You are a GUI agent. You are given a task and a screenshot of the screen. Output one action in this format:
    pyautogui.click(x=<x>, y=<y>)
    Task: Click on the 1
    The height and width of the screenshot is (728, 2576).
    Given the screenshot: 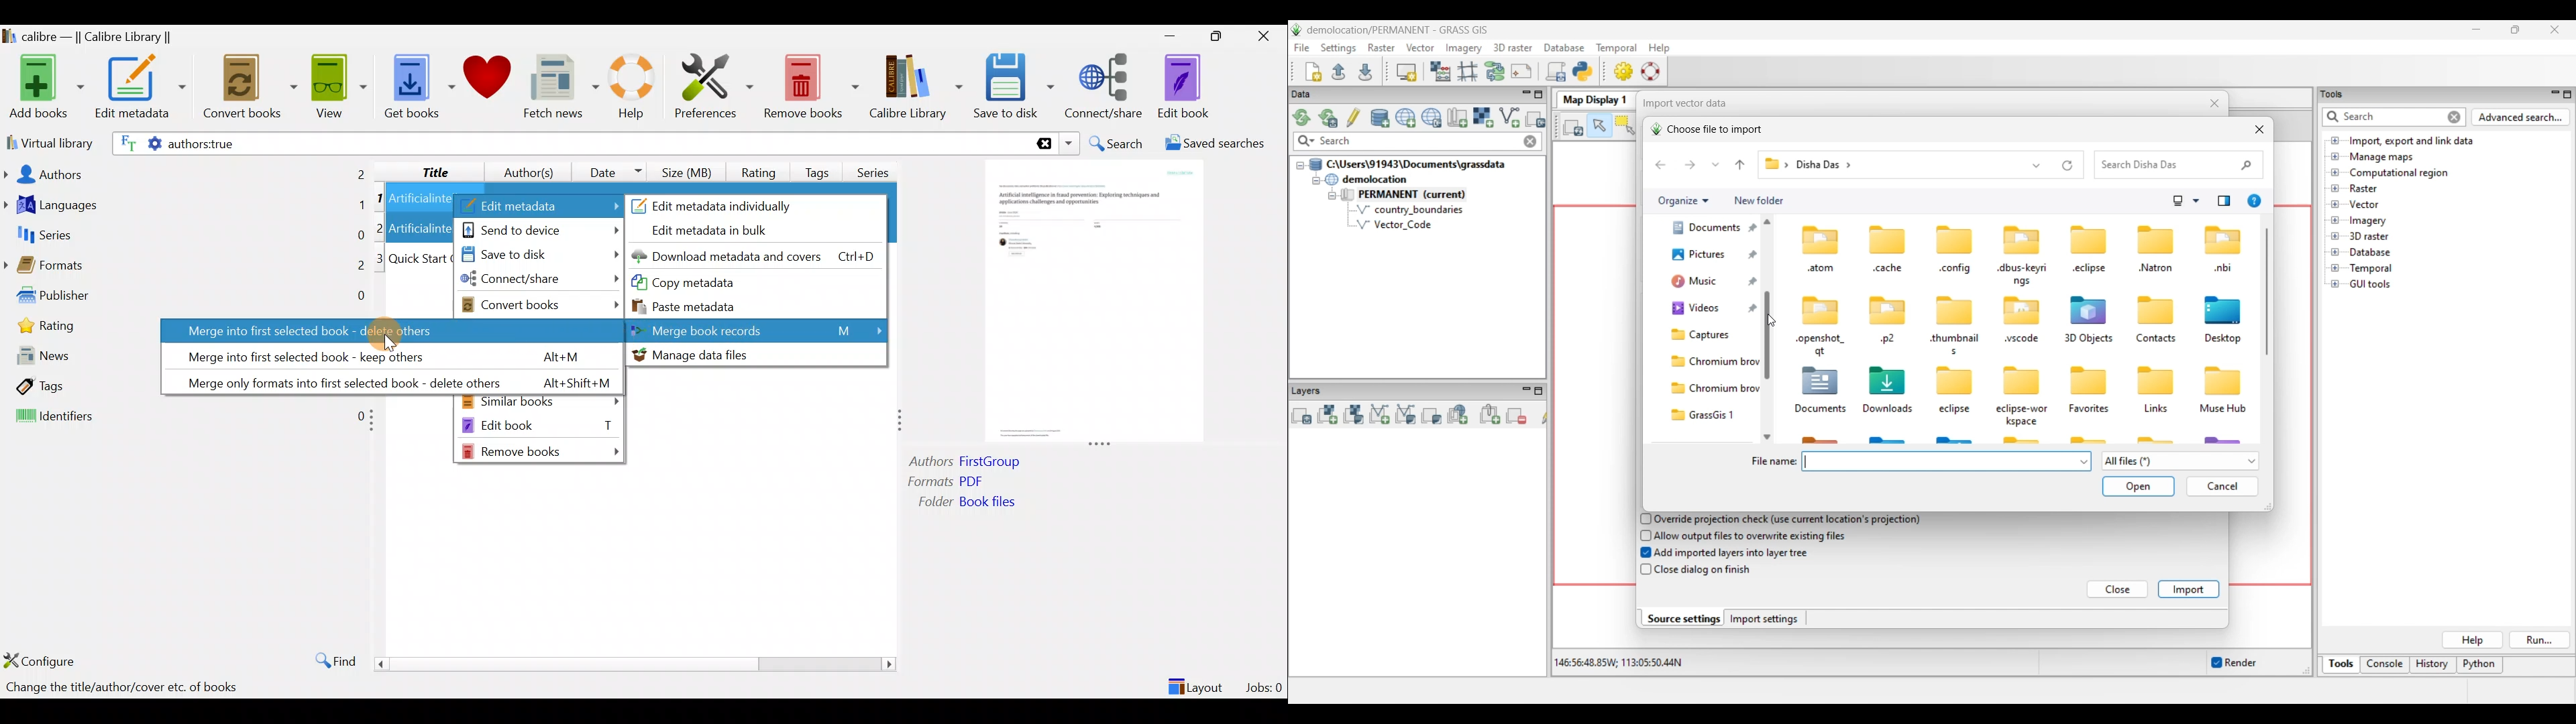 What is the action you would take?
    pyautogui.click(x=380, y=199)
    